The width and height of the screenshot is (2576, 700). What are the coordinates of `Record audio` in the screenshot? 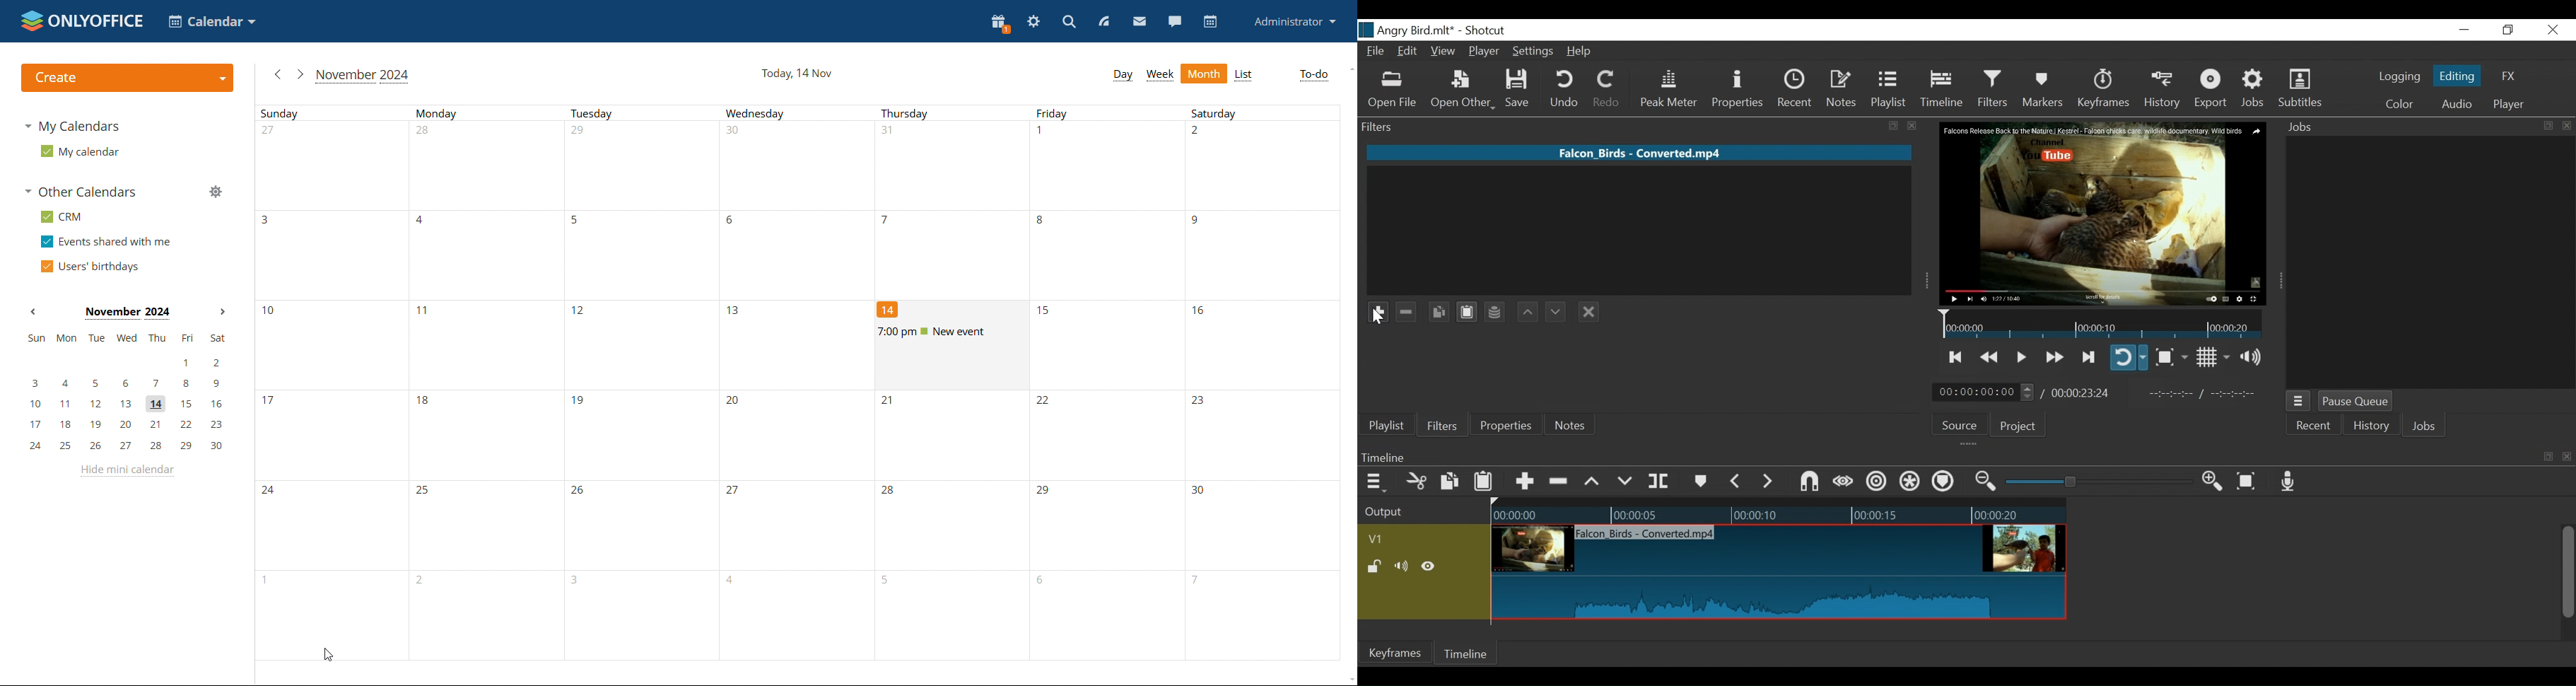 It's located at (2289, 481).